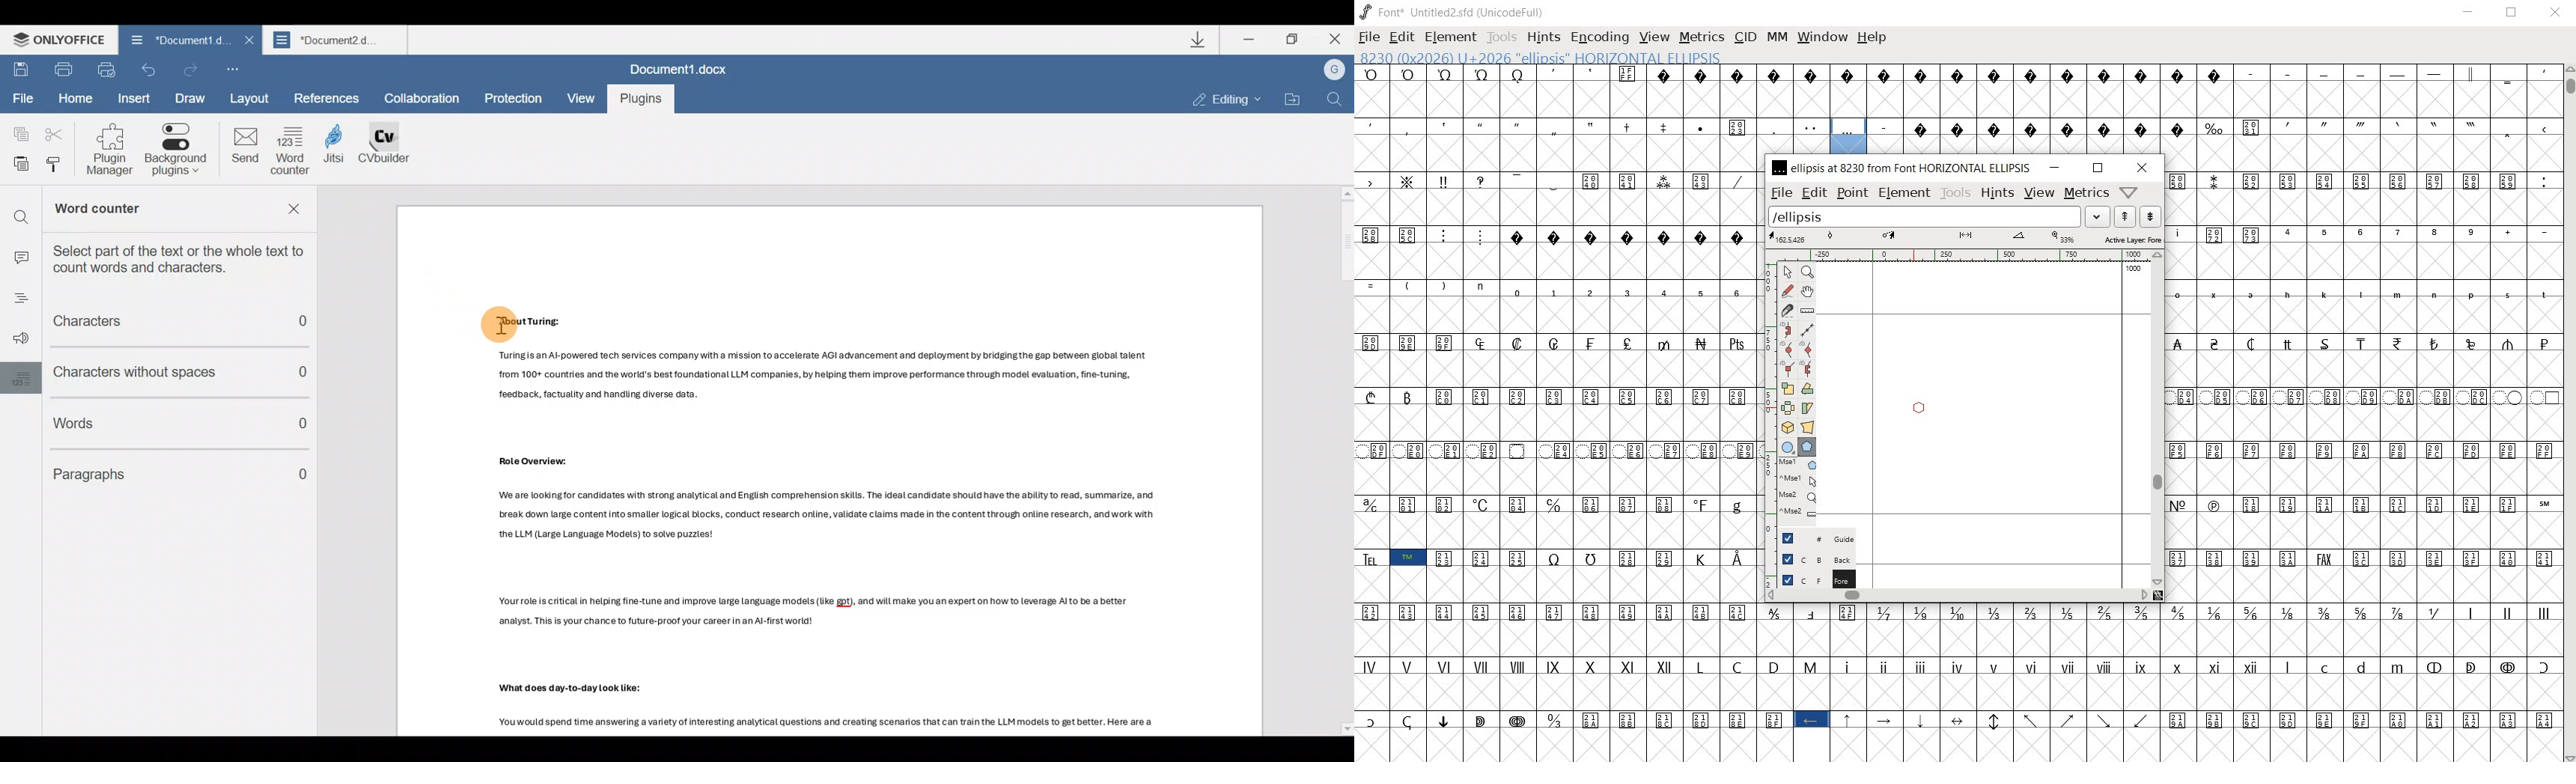 This screenshot has width=2576, height=784. Describe the element at coordinates (1872, 38) in the screenshot. I see `HELP` at that location.